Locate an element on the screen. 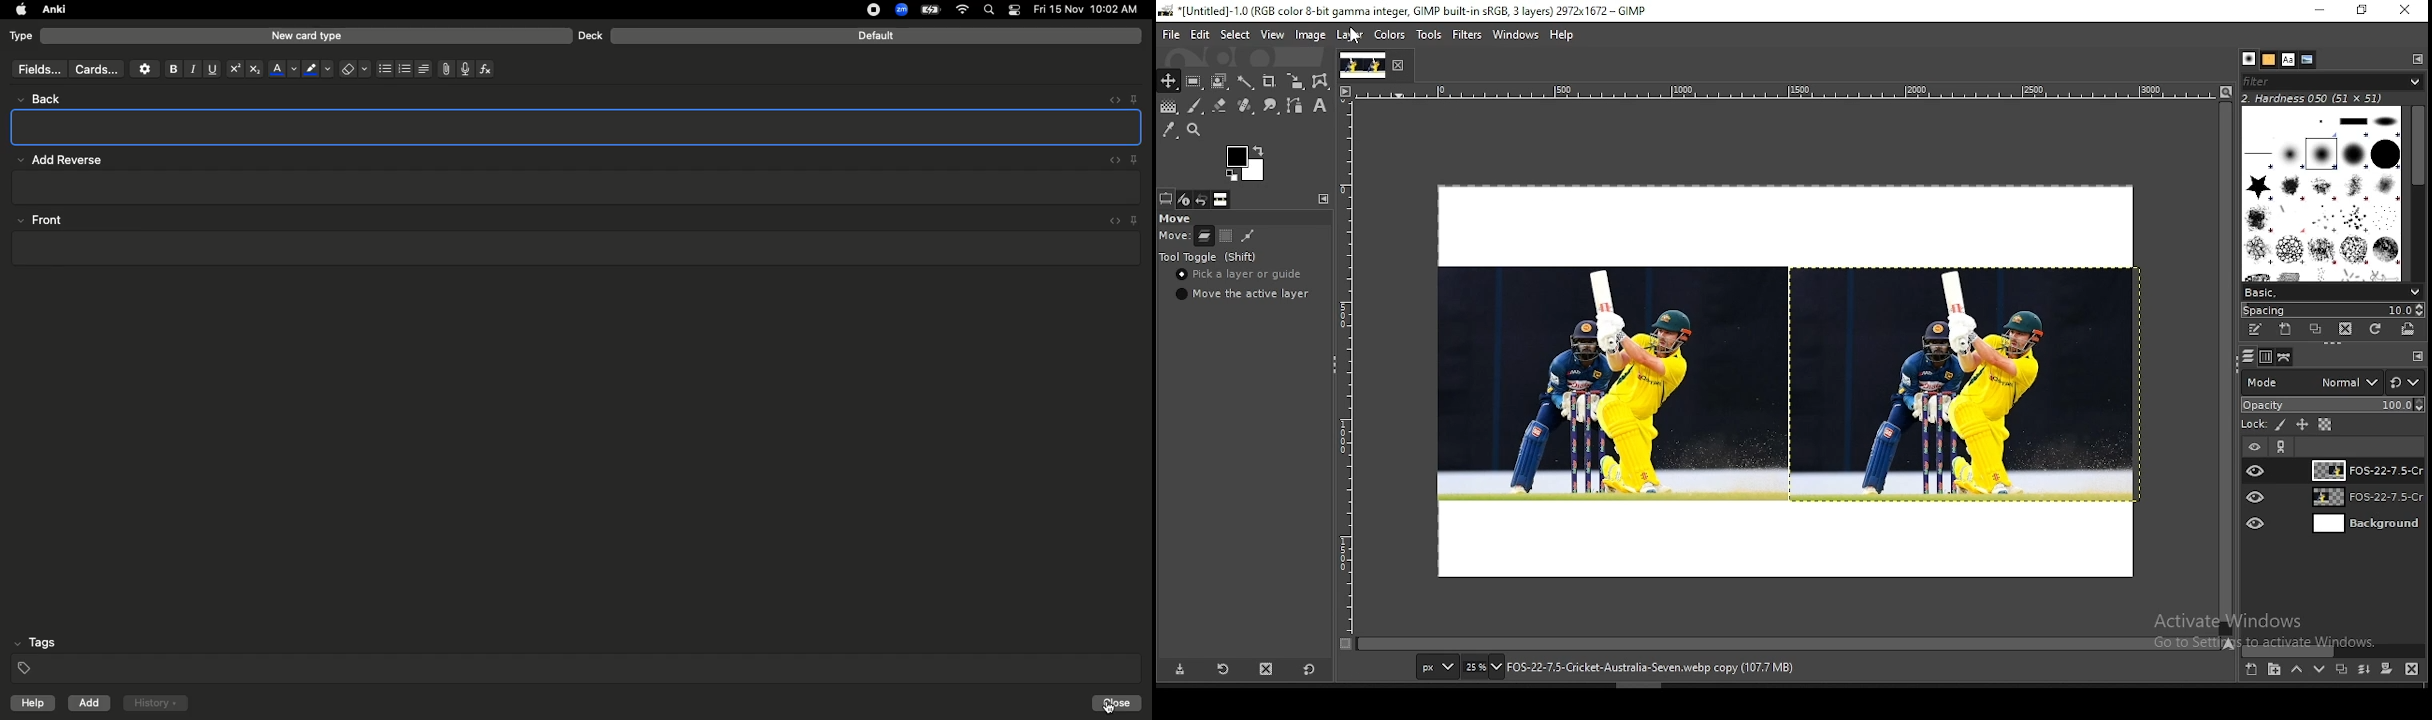 This screenshot has width=2436, height=728. Subscript is located at coordinates (254, 70).